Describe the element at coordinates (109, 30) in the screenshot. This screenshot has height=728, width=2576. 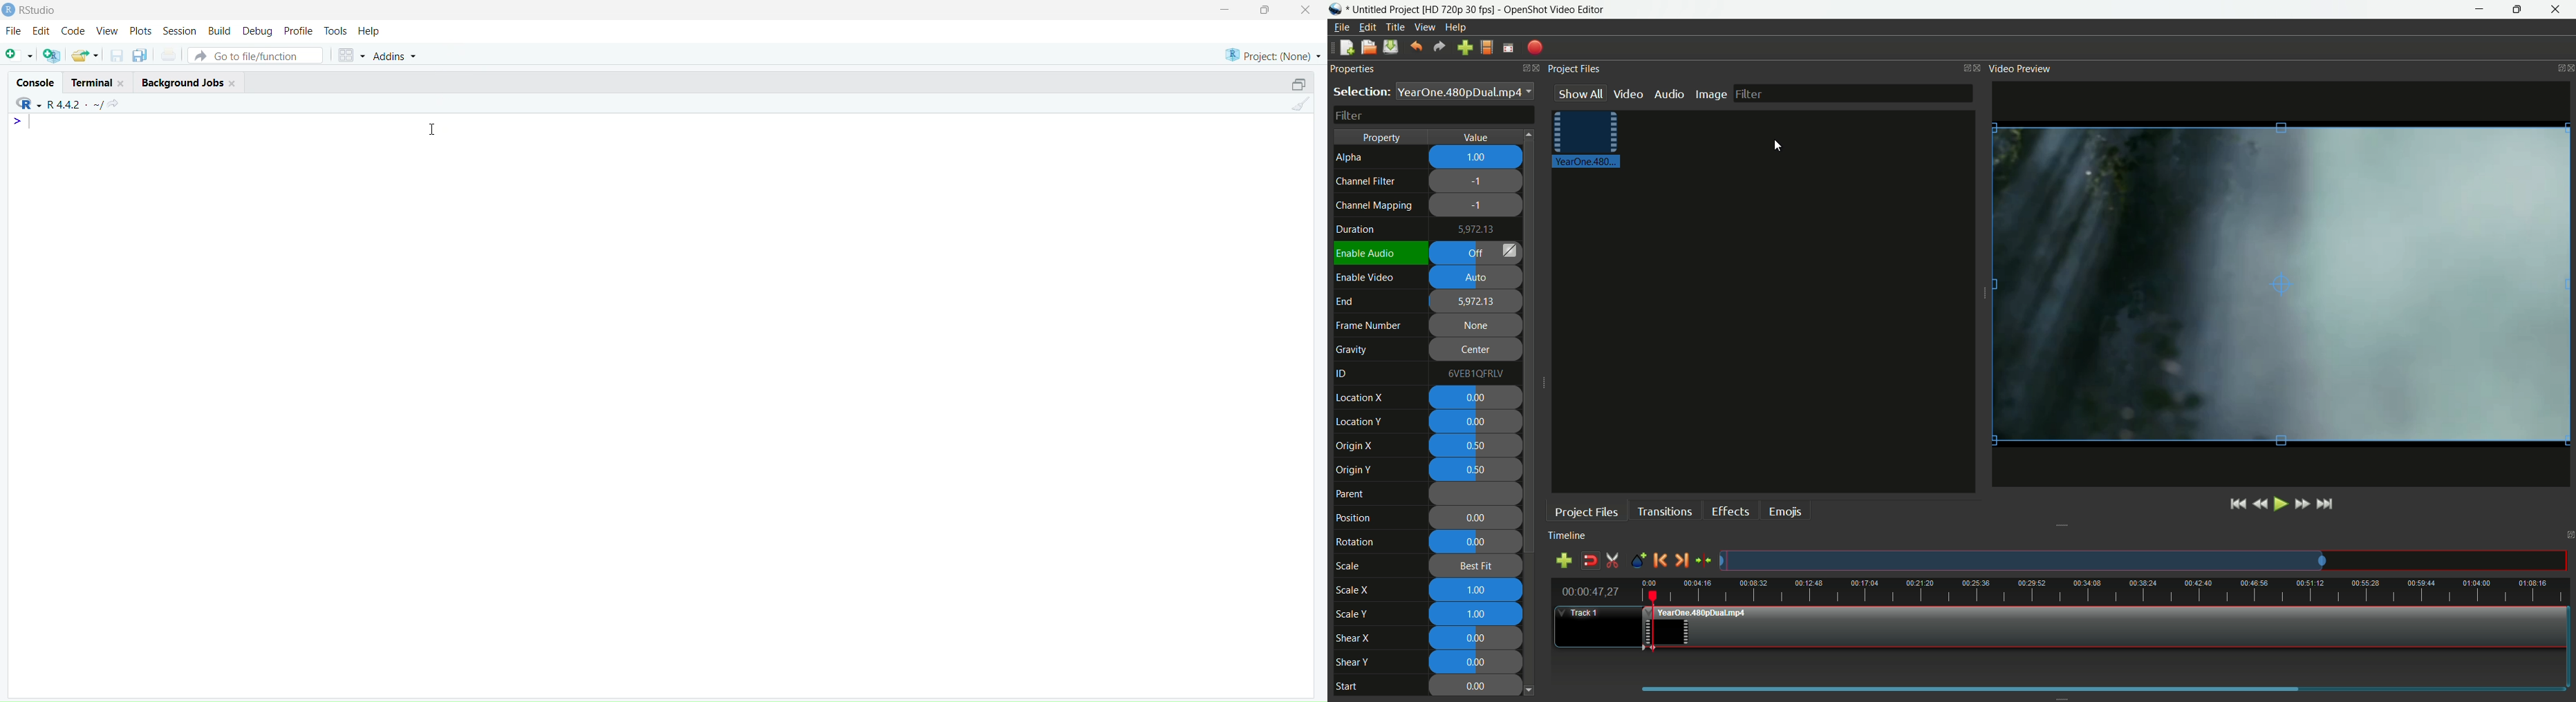
I see `view` at that location.